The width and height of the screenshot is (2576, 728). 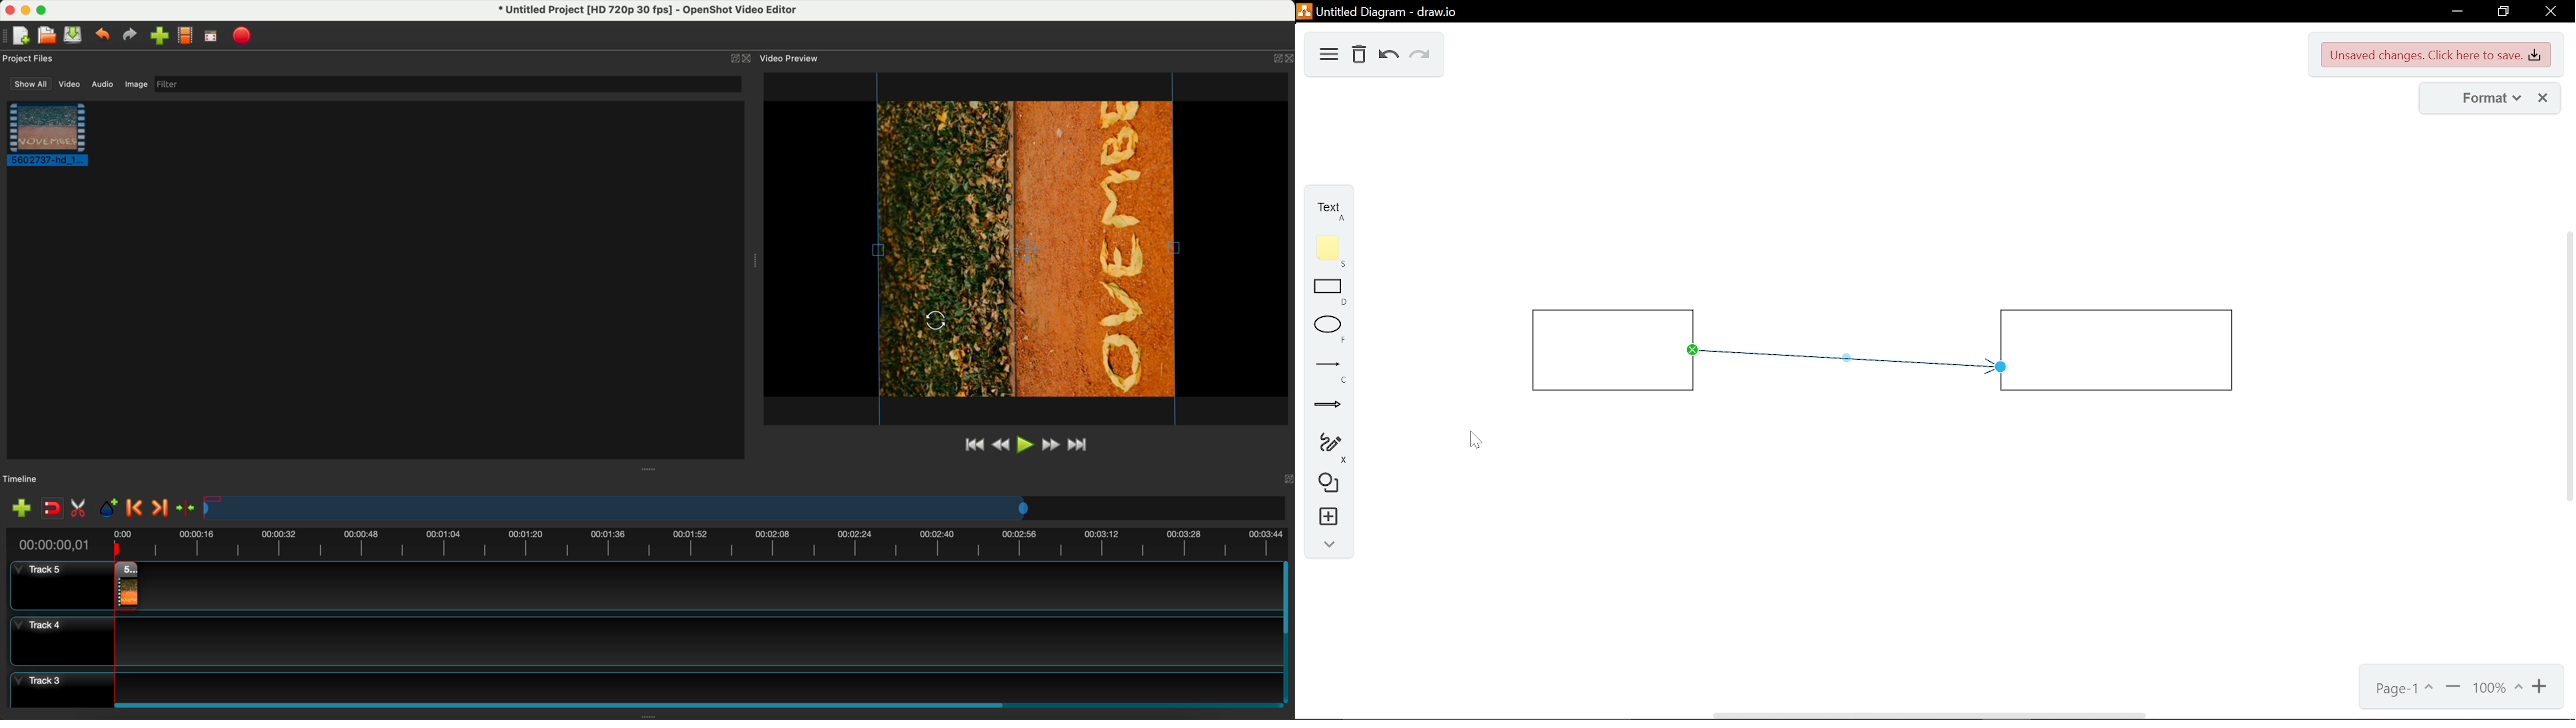 I want to click on rectangle 1, so click(x=1609, y=350).